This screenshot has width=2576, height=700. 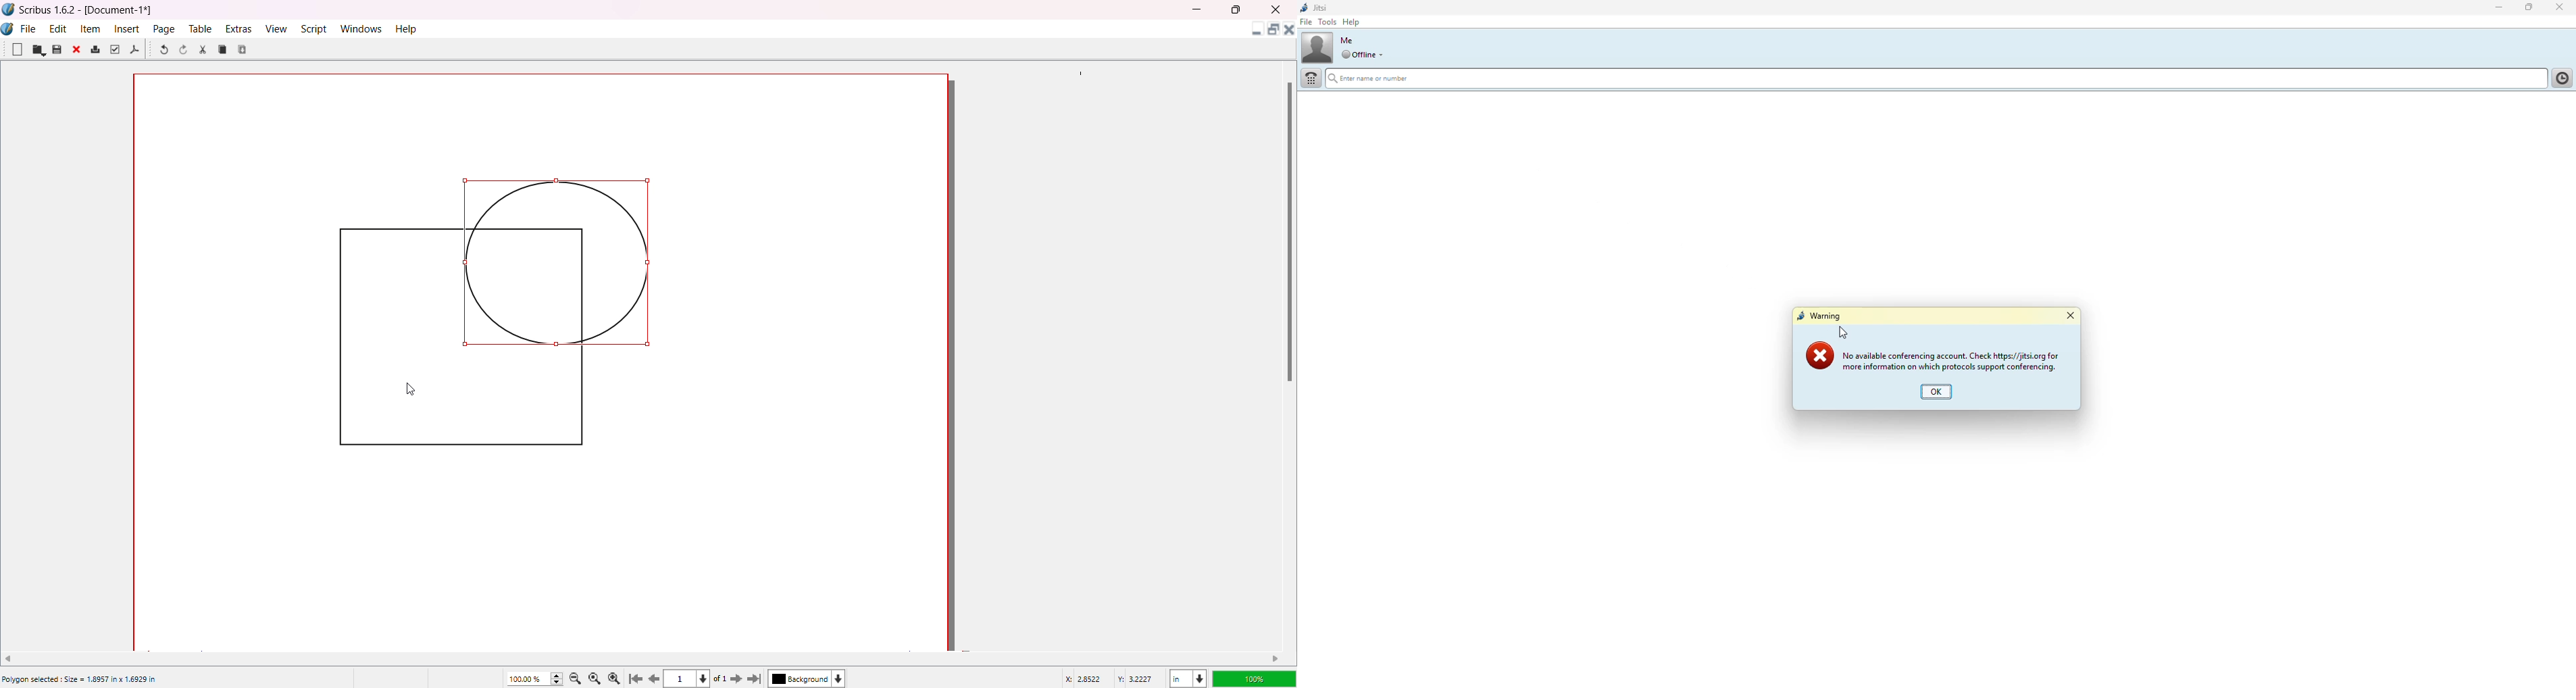 I want to click on cursor, so click(x=1847, y=331).